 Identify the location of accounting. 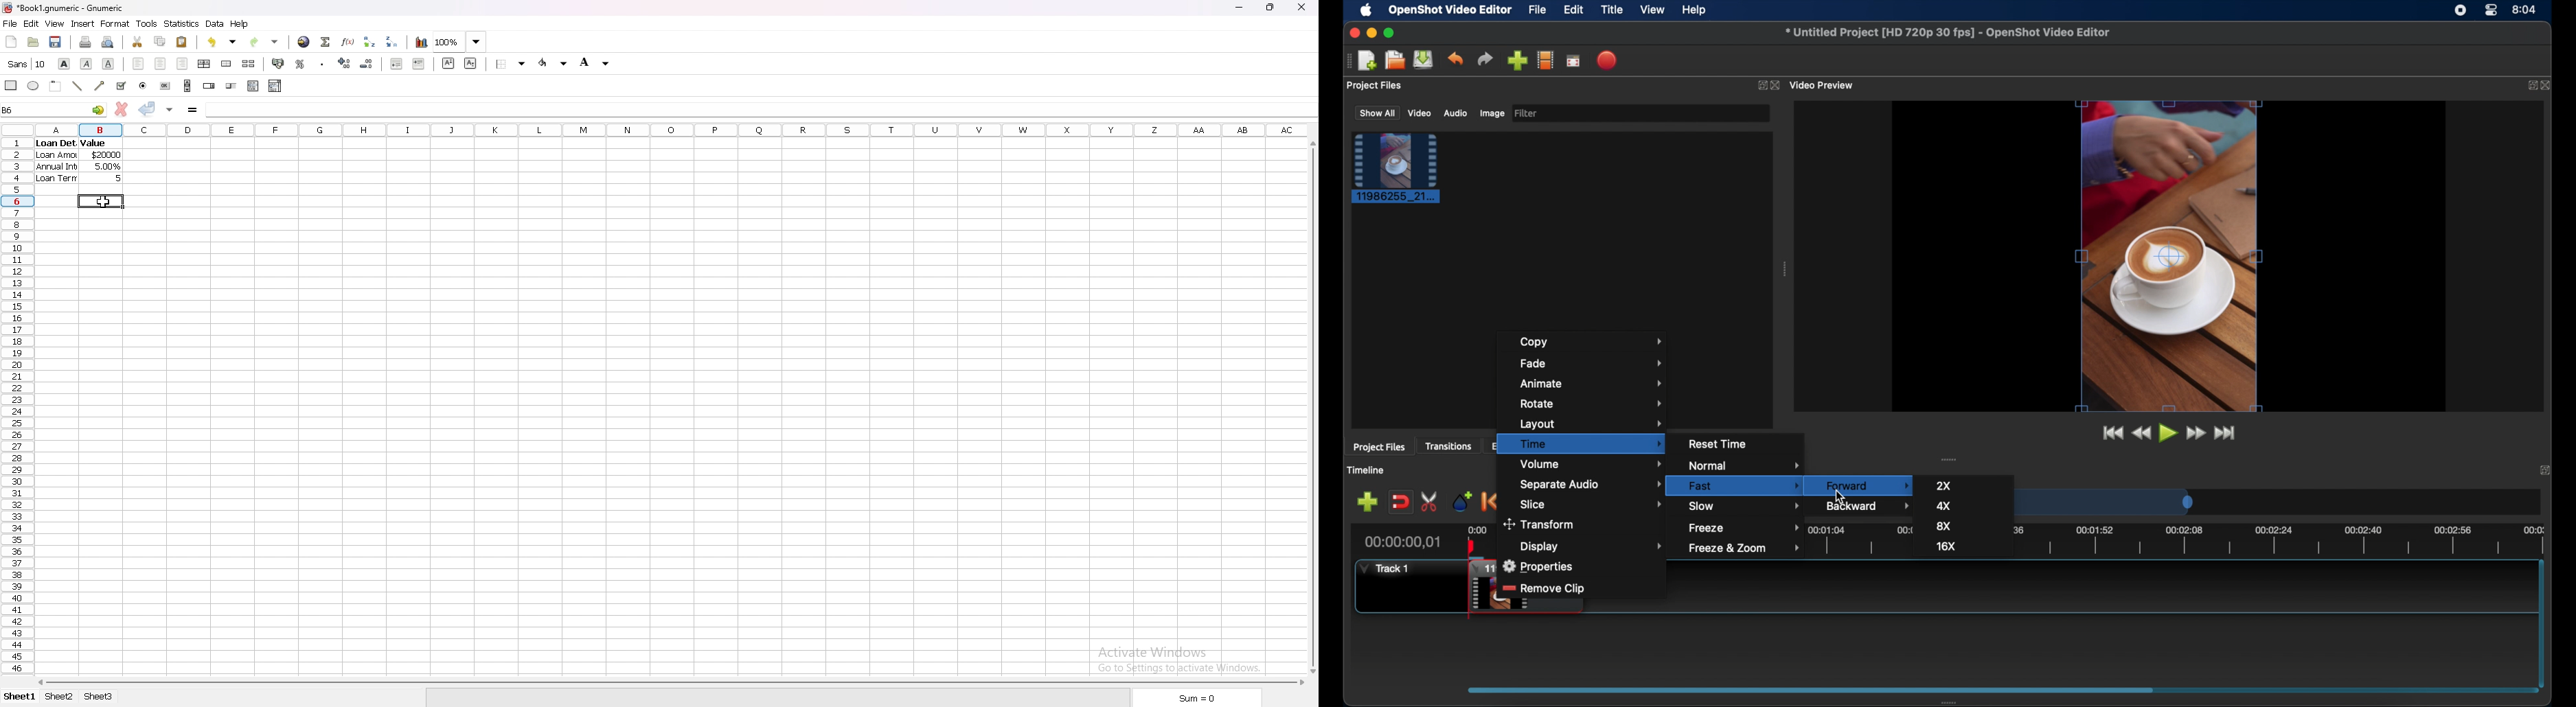
(277, 63).